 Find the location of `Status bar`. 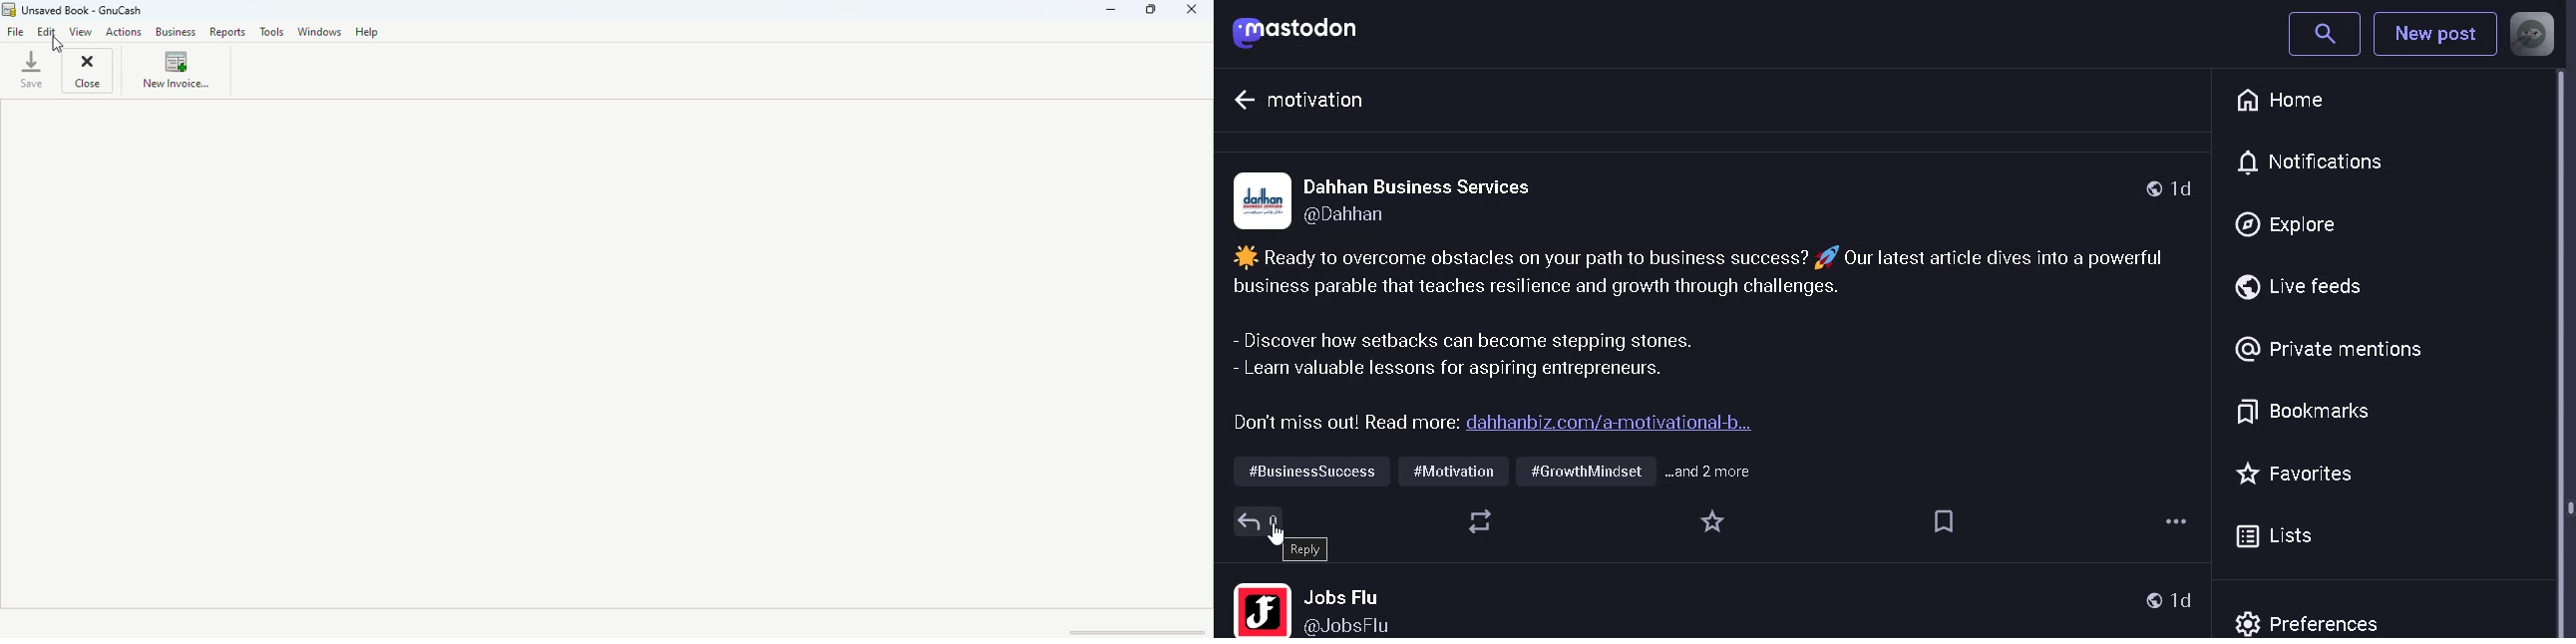

Status bar is located at coordinates (607, 623).